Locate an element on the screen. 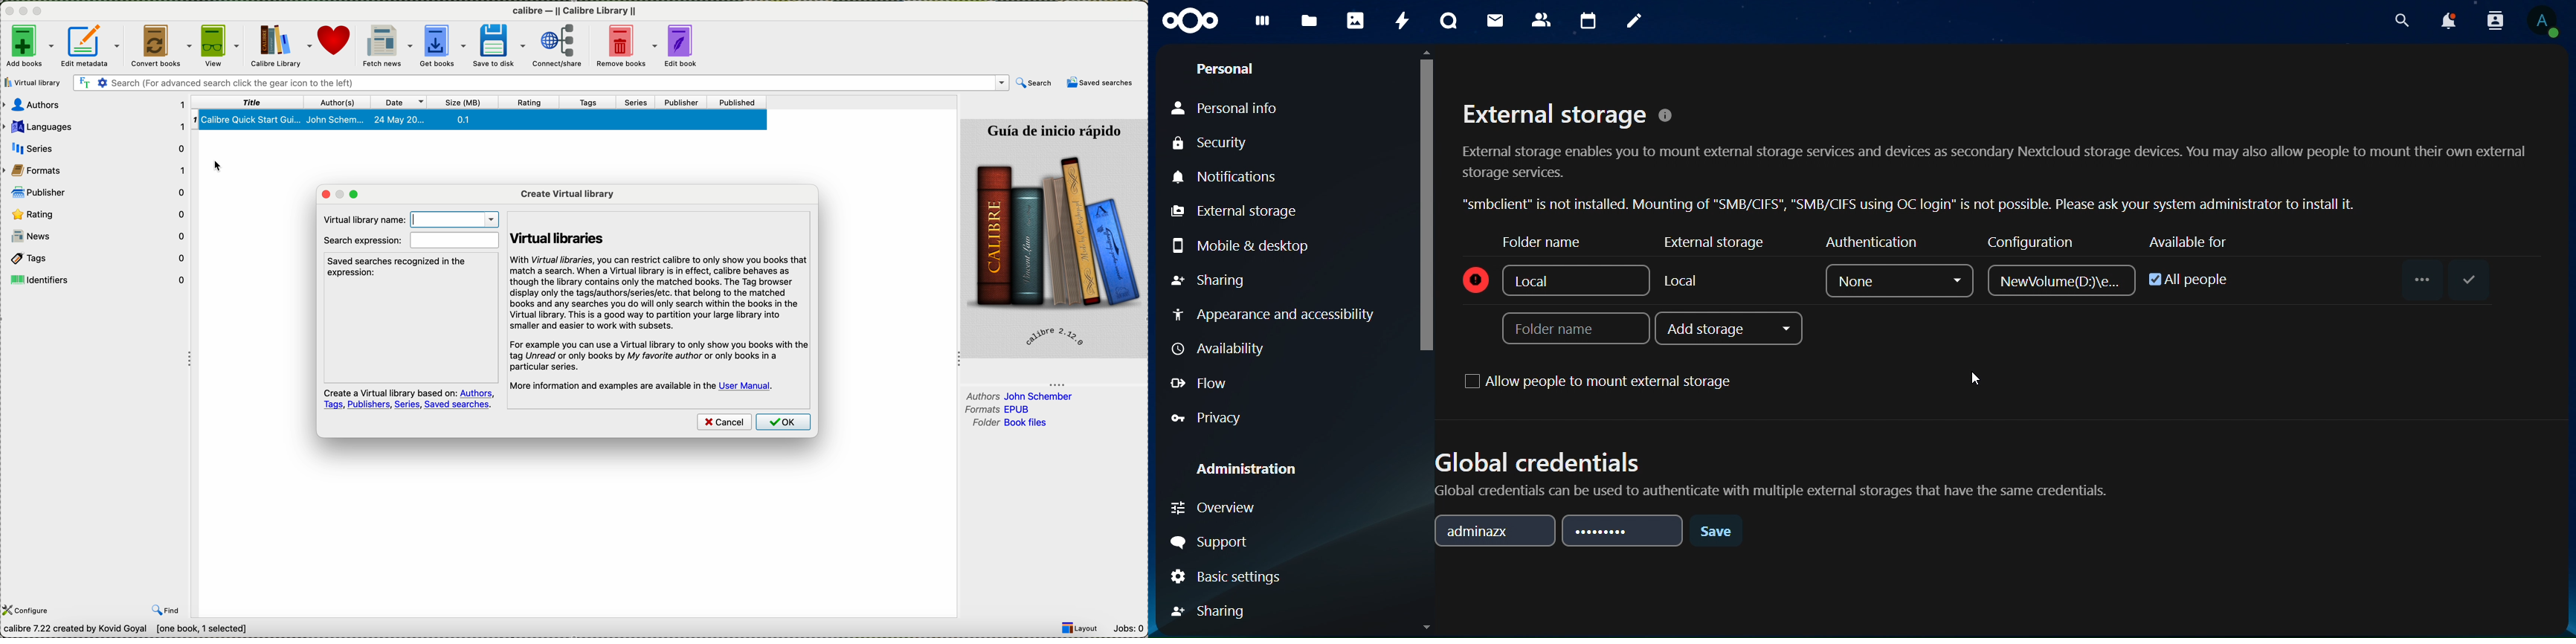 This screenshot has width=2576, height=644. Jobs: 0 is located at coordinates (1131, 628).